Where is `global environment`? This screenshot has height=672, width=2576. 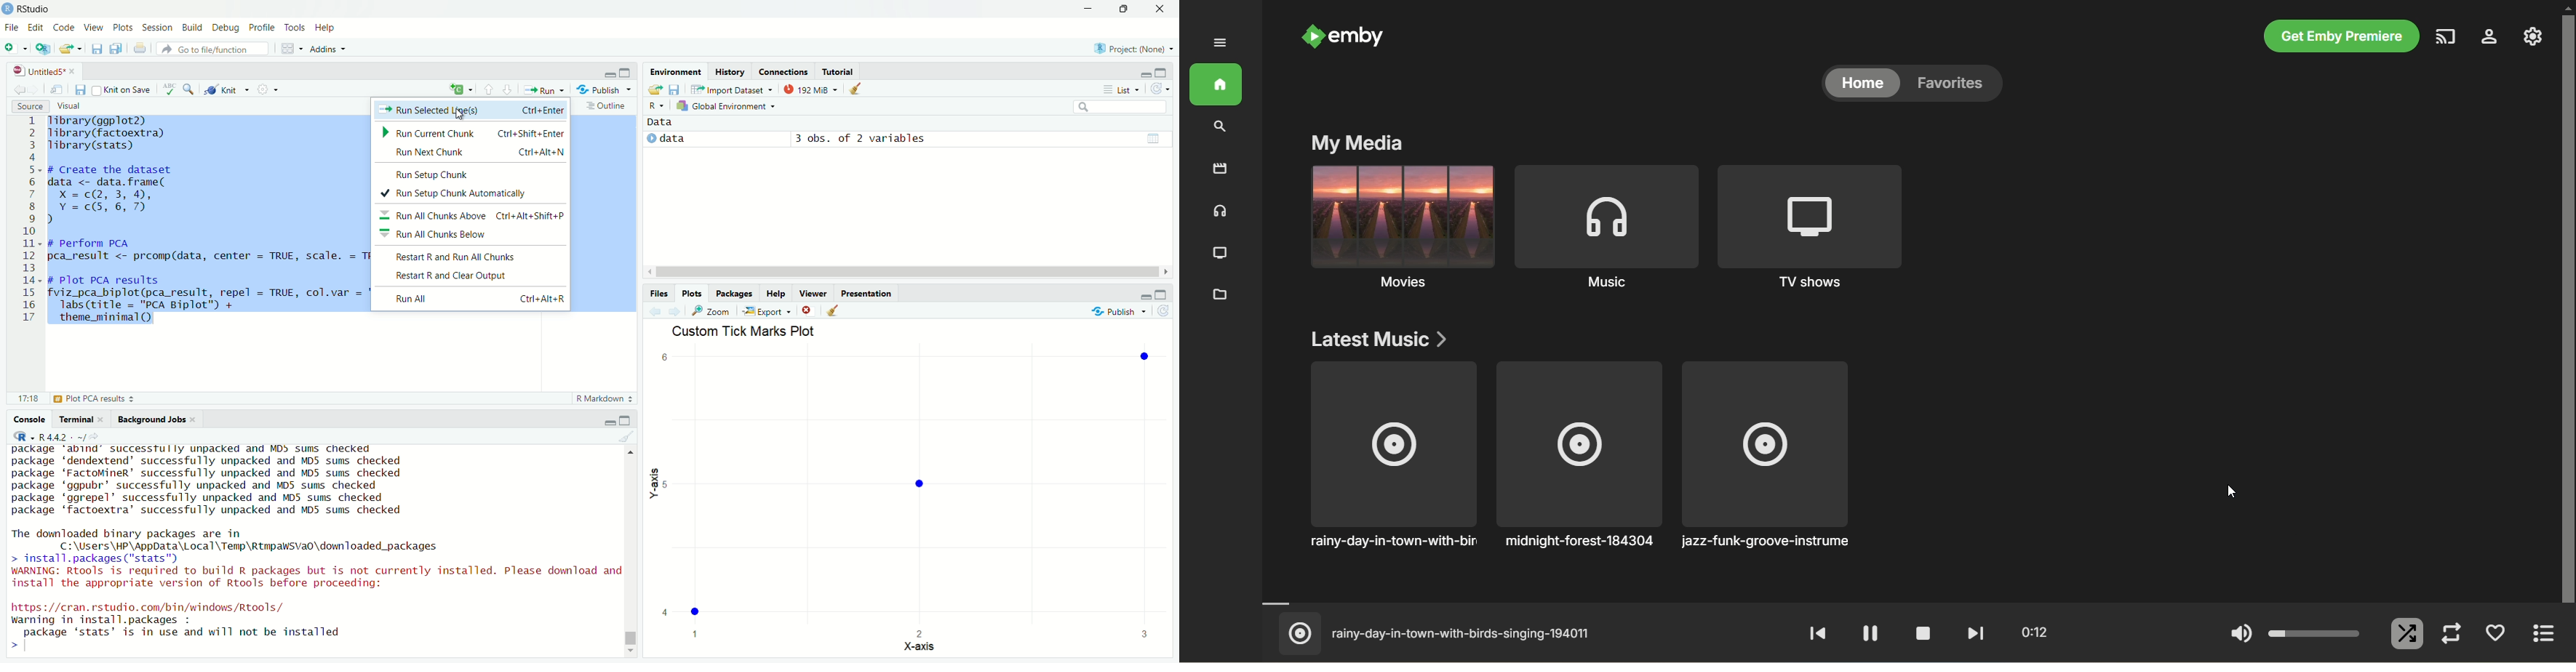 global environment is located at coordinates (729, 106).